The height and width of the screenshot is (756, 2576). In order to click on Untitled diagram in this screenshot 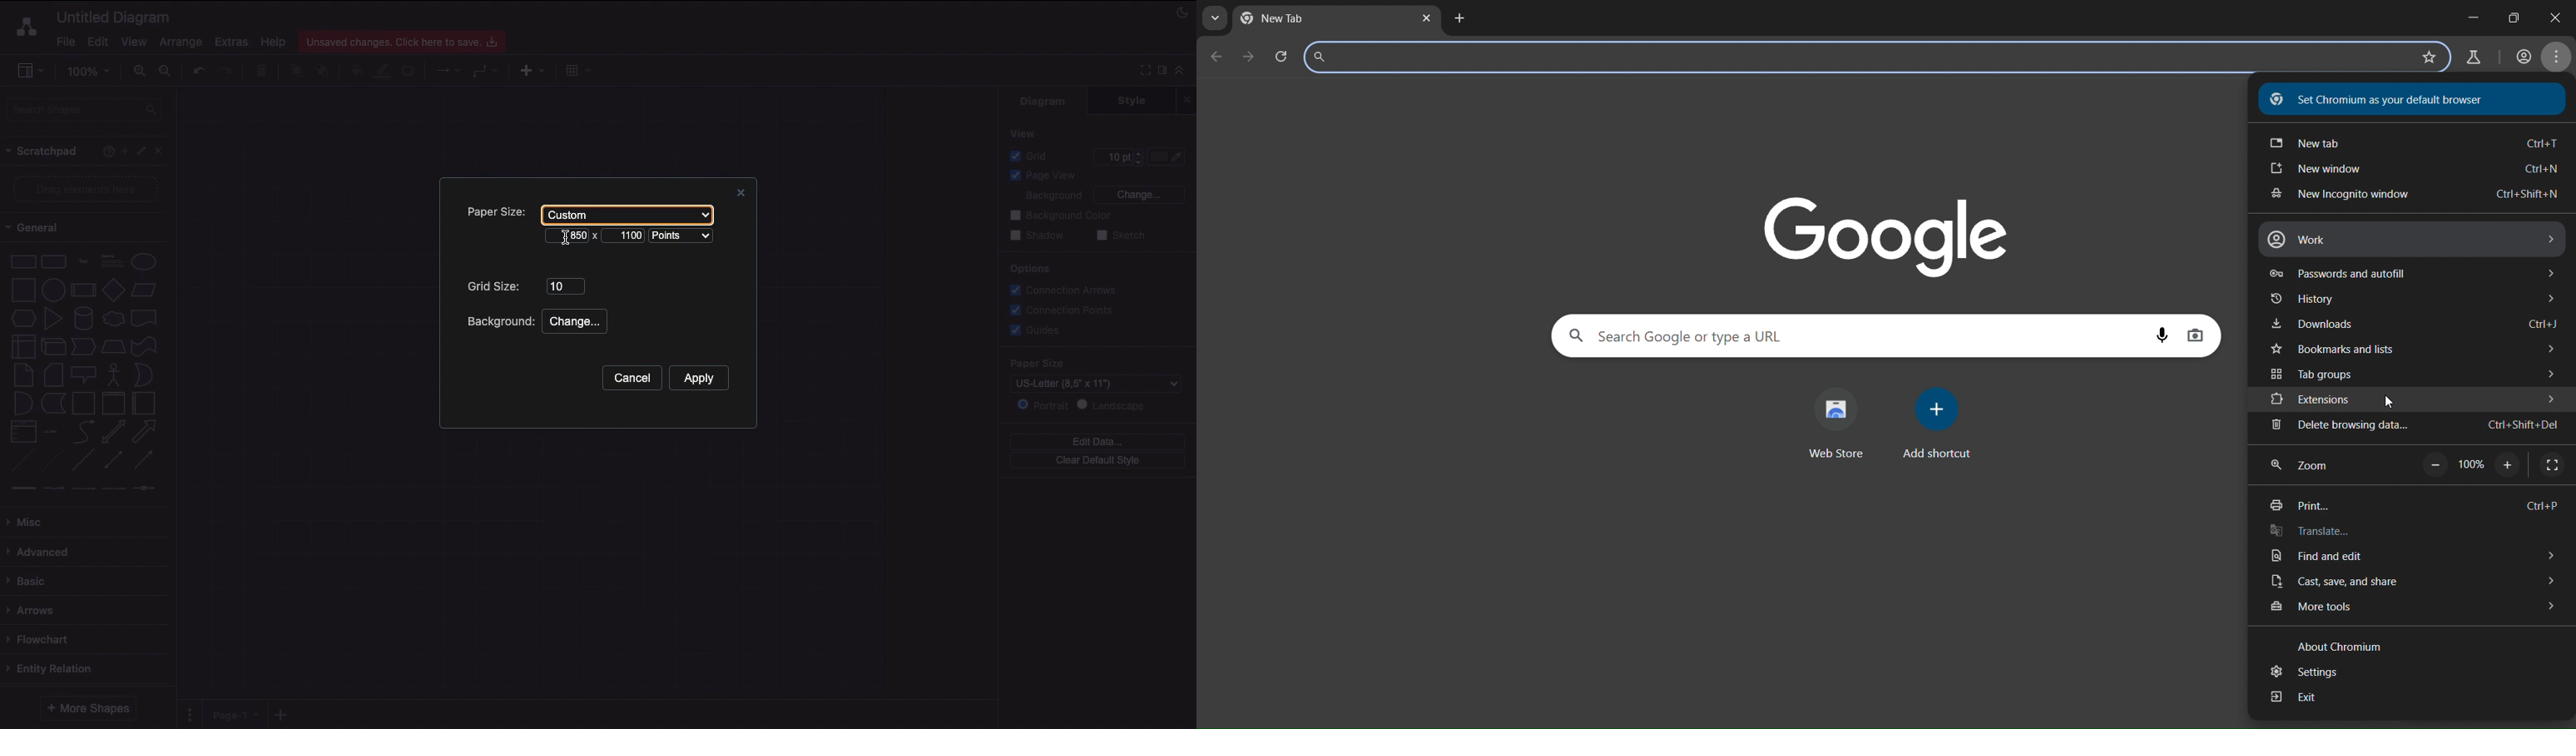, I will do `click(114, 17)`.